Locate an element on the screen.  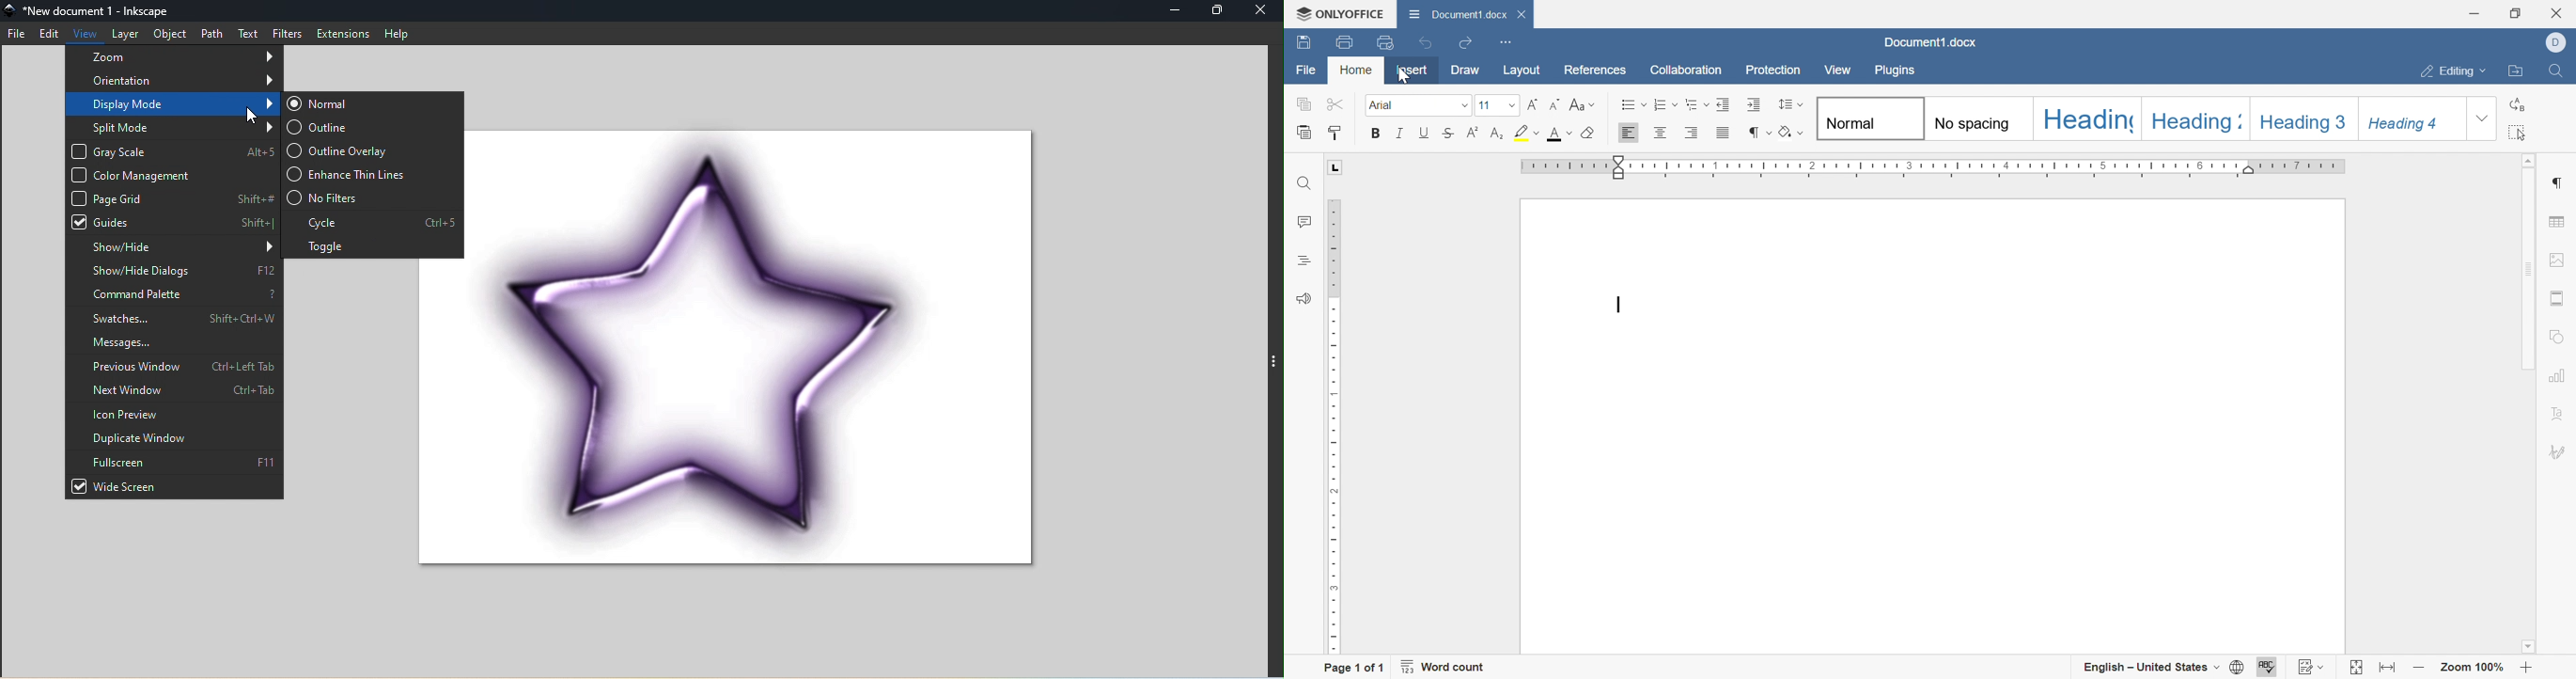
Select all is located at coordinates (2518, 132).